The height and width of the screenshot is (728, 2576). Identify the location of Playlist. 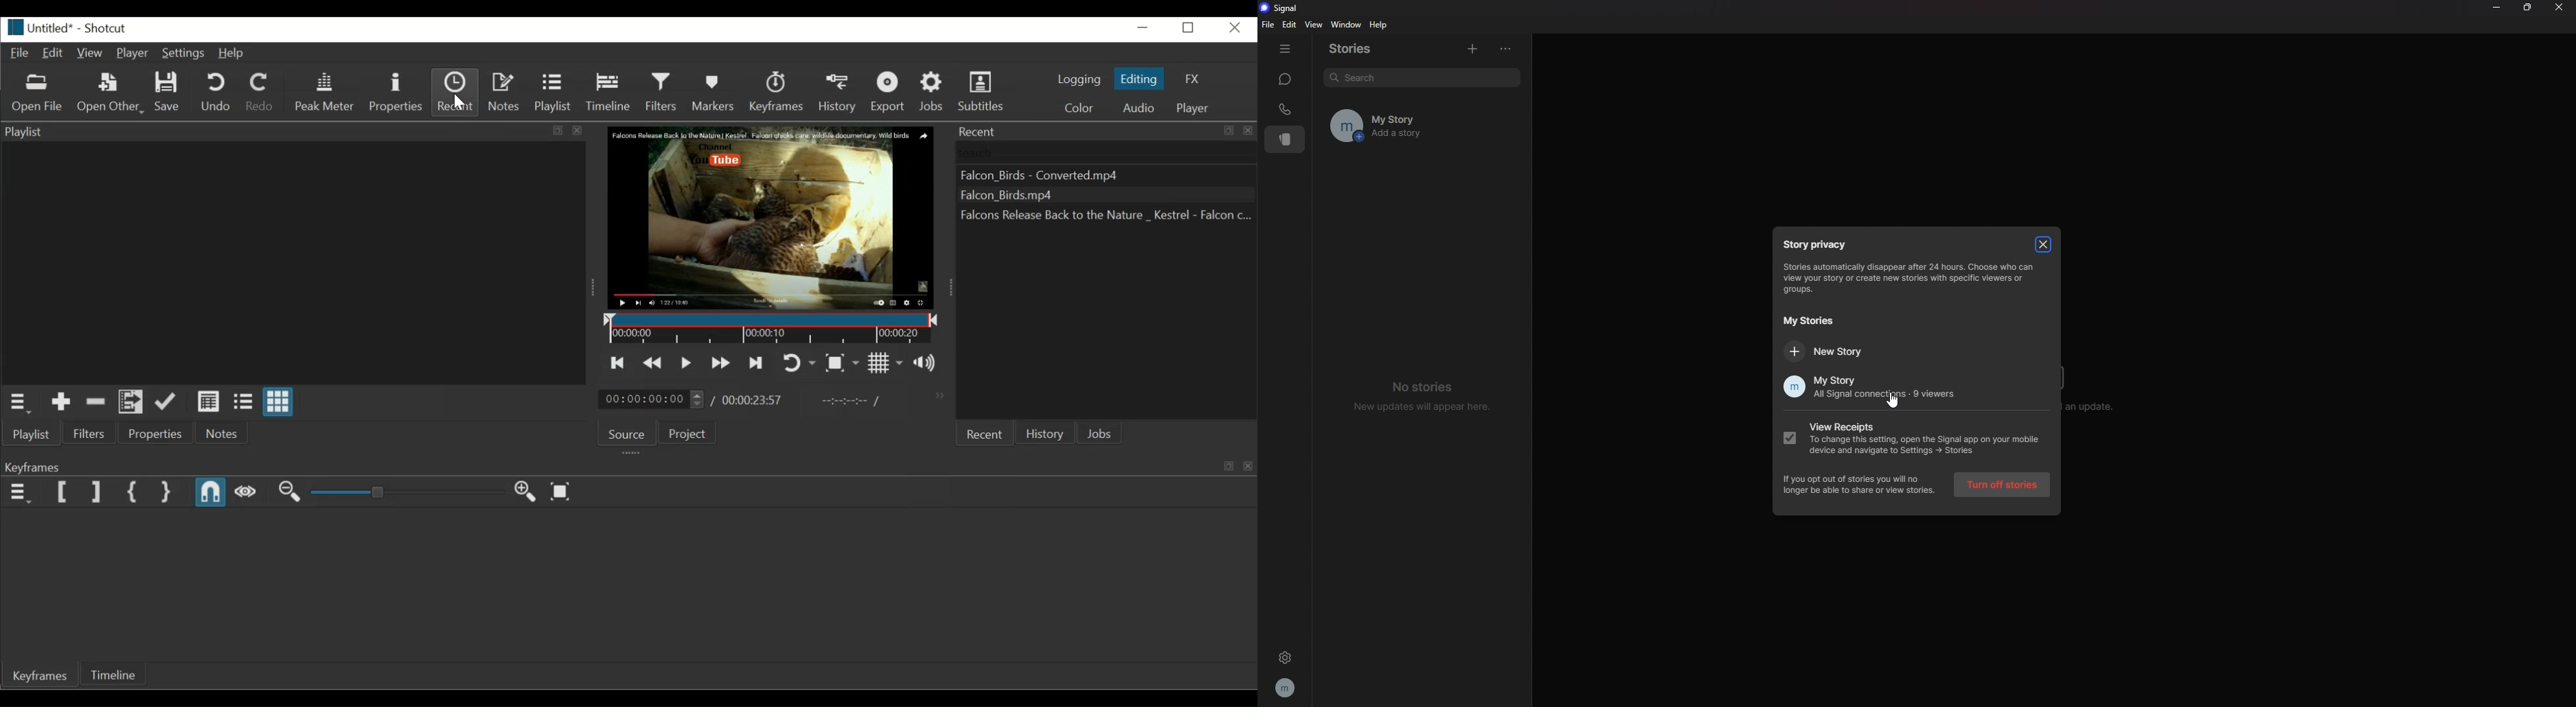
(556, 90).